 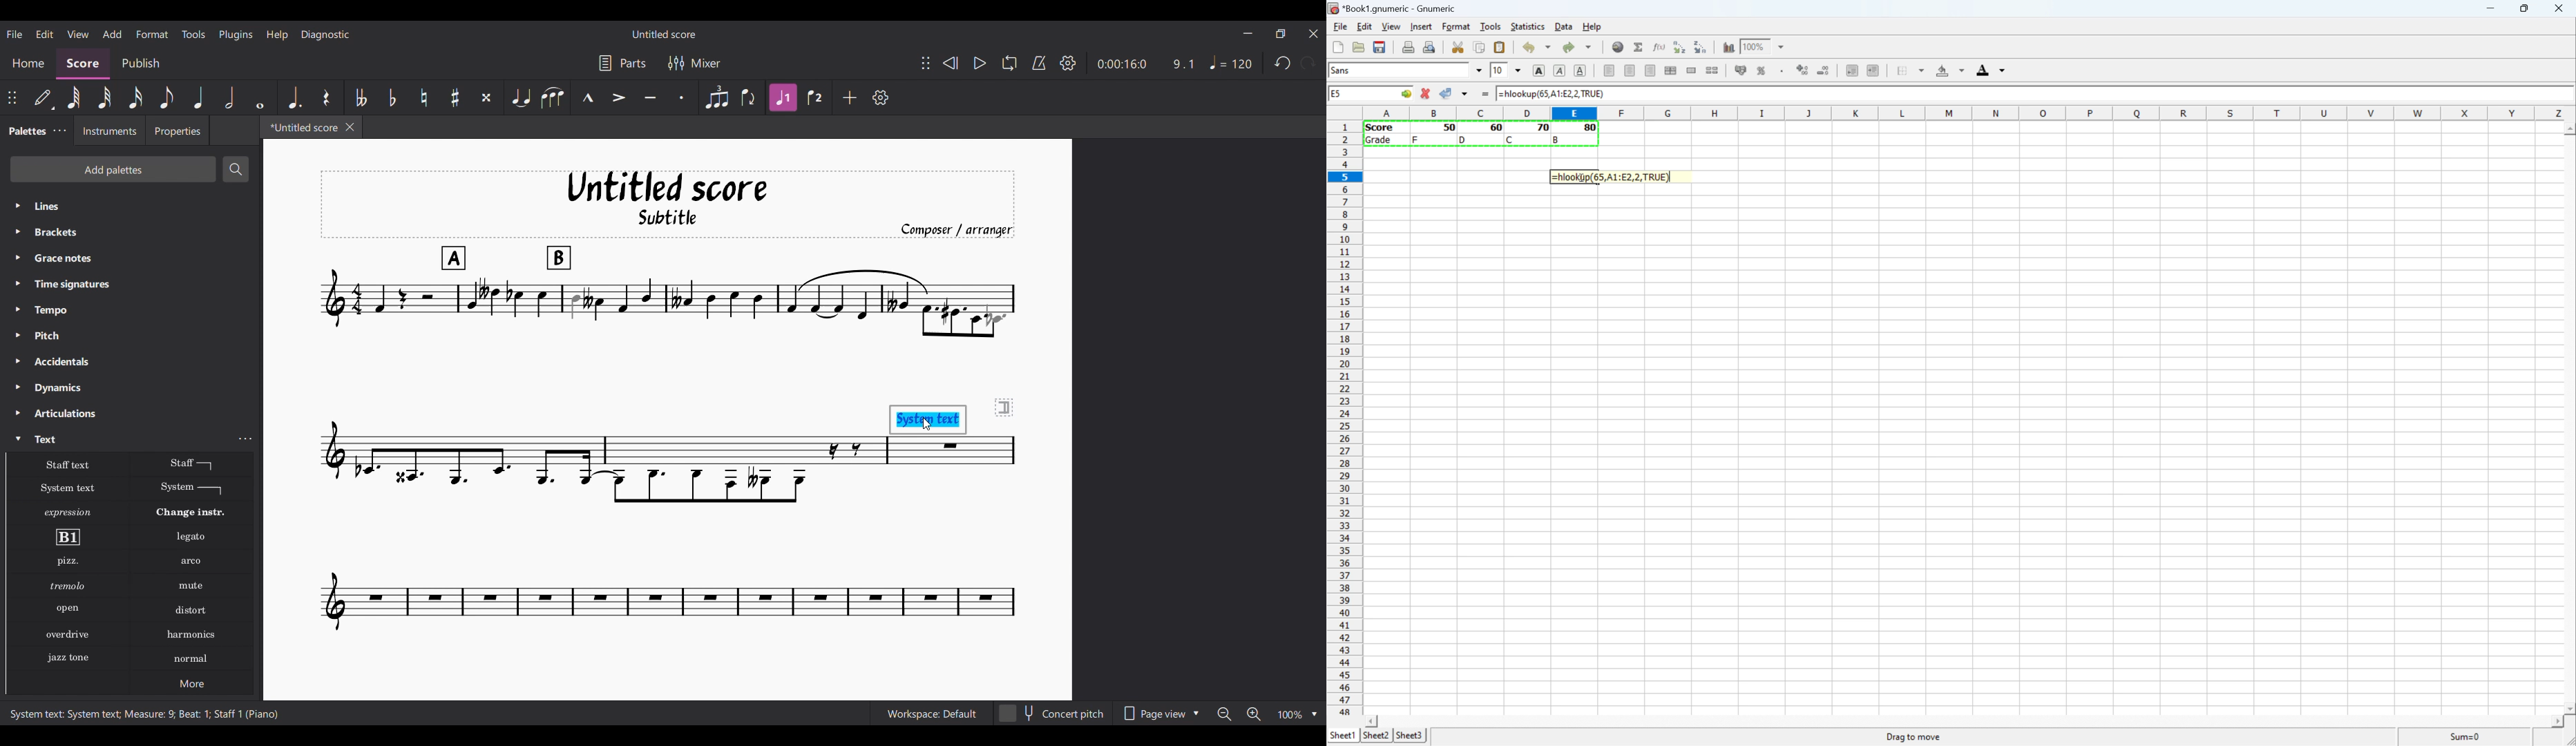 I want to click on Legato, so click(x=191, y=537).